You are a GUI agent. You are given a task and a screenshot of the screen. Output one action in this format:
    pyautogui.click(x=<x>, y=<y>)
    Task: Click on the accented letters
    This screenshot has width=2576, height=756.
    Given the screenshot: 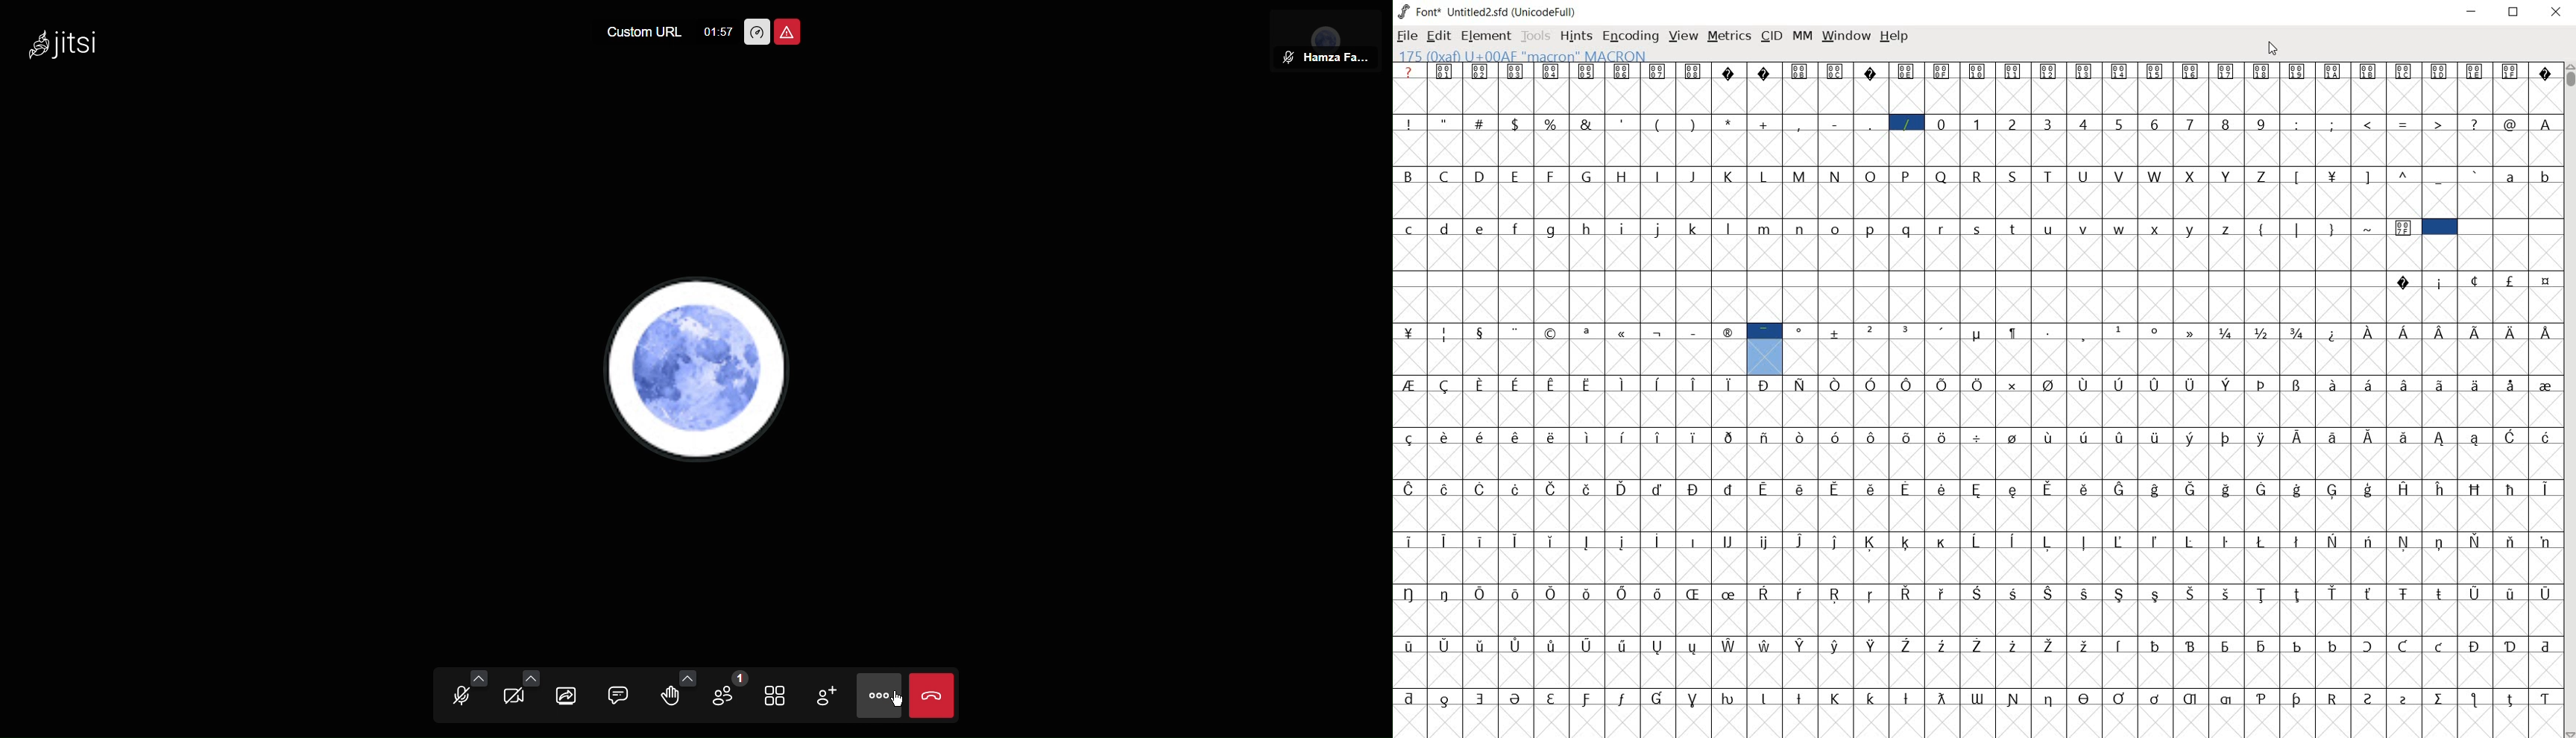 What is the action you would take?
    pyautogui.click(x=1747, y=662)
    